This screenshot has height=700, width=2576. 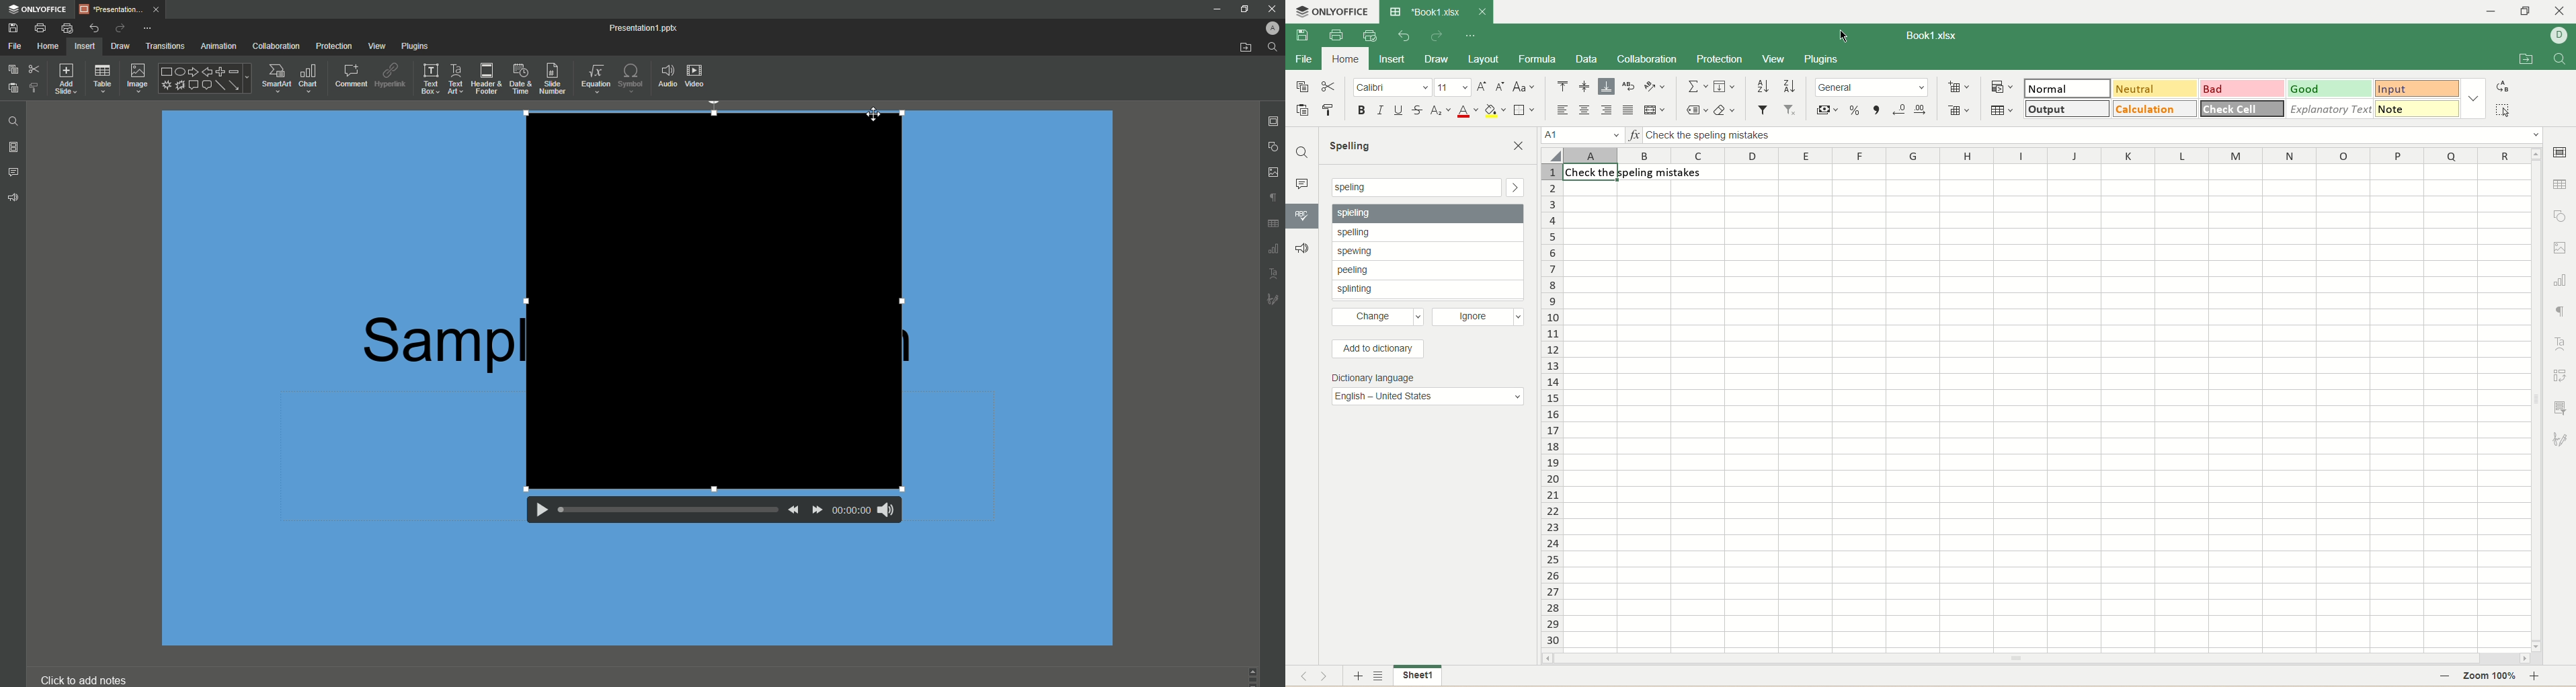 What do you see at coordinates (1516, 147) in the screenshot?
I see `close` at bounding box center [1516, 147].